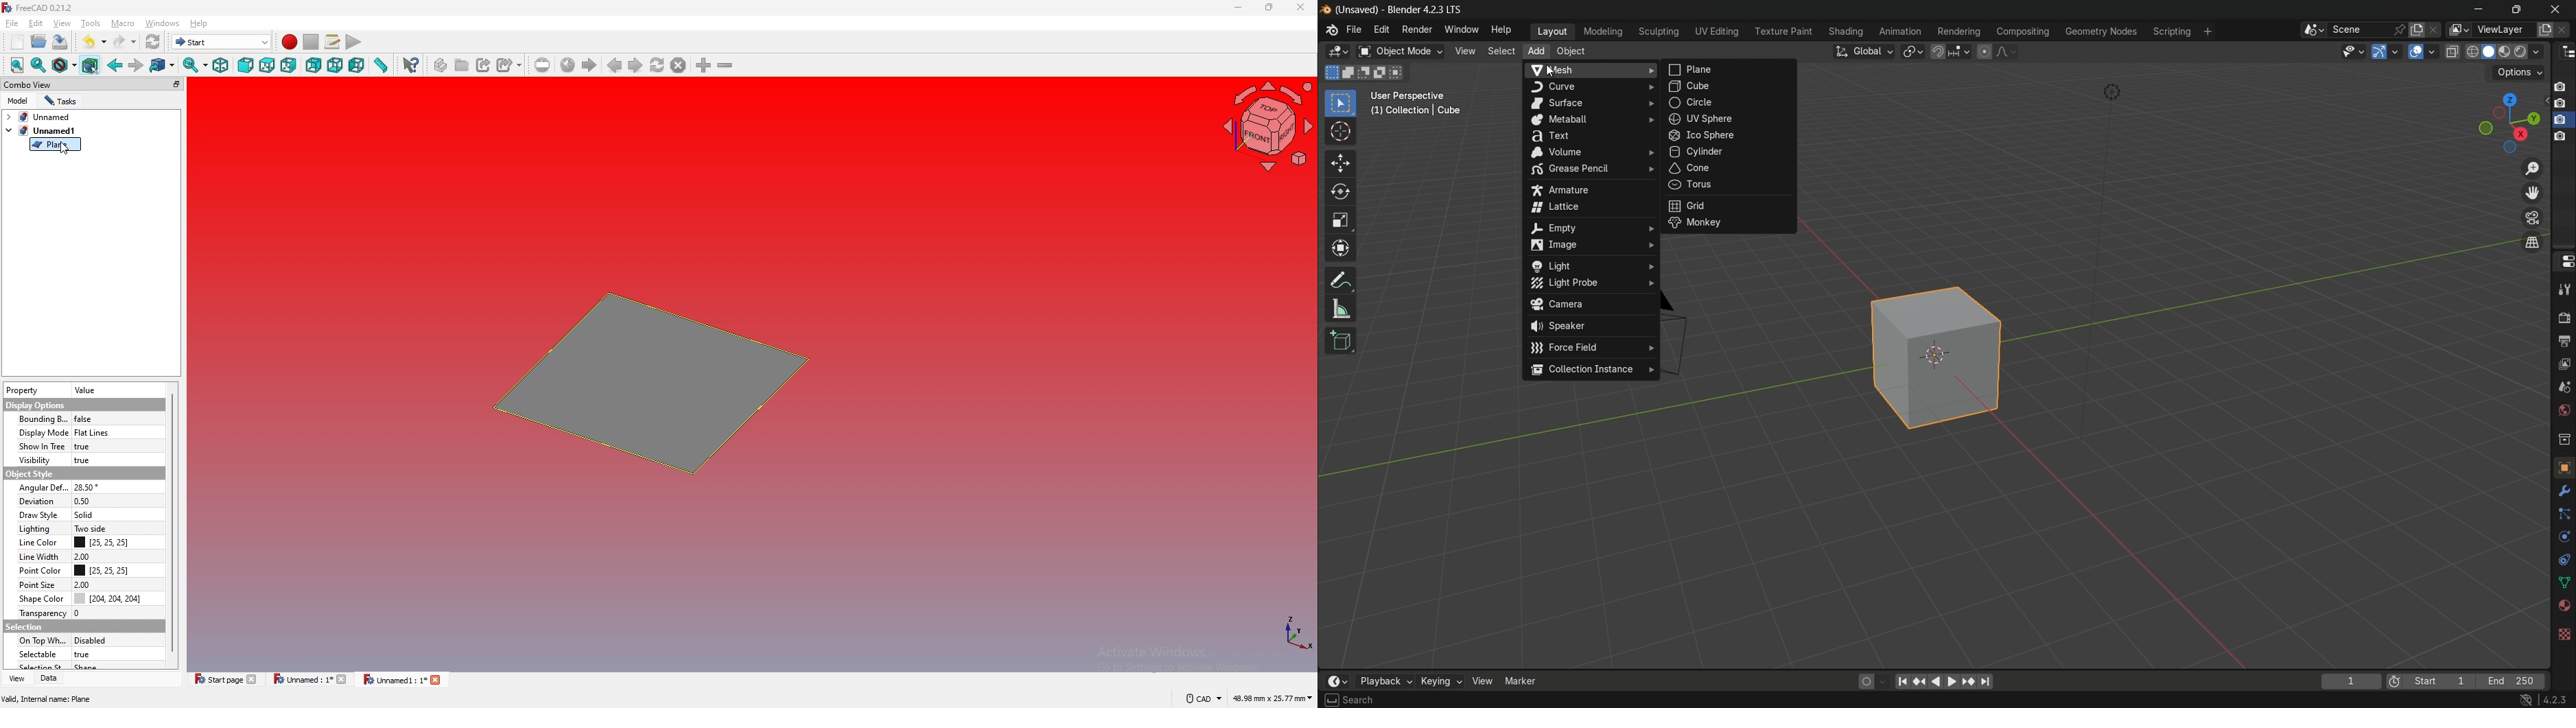 The width and height of the screenshot is (2576, 728). What do you see at coordinates (705, 65) in the screenshot?
I see `zoom in` at bounding box center [705, 65].